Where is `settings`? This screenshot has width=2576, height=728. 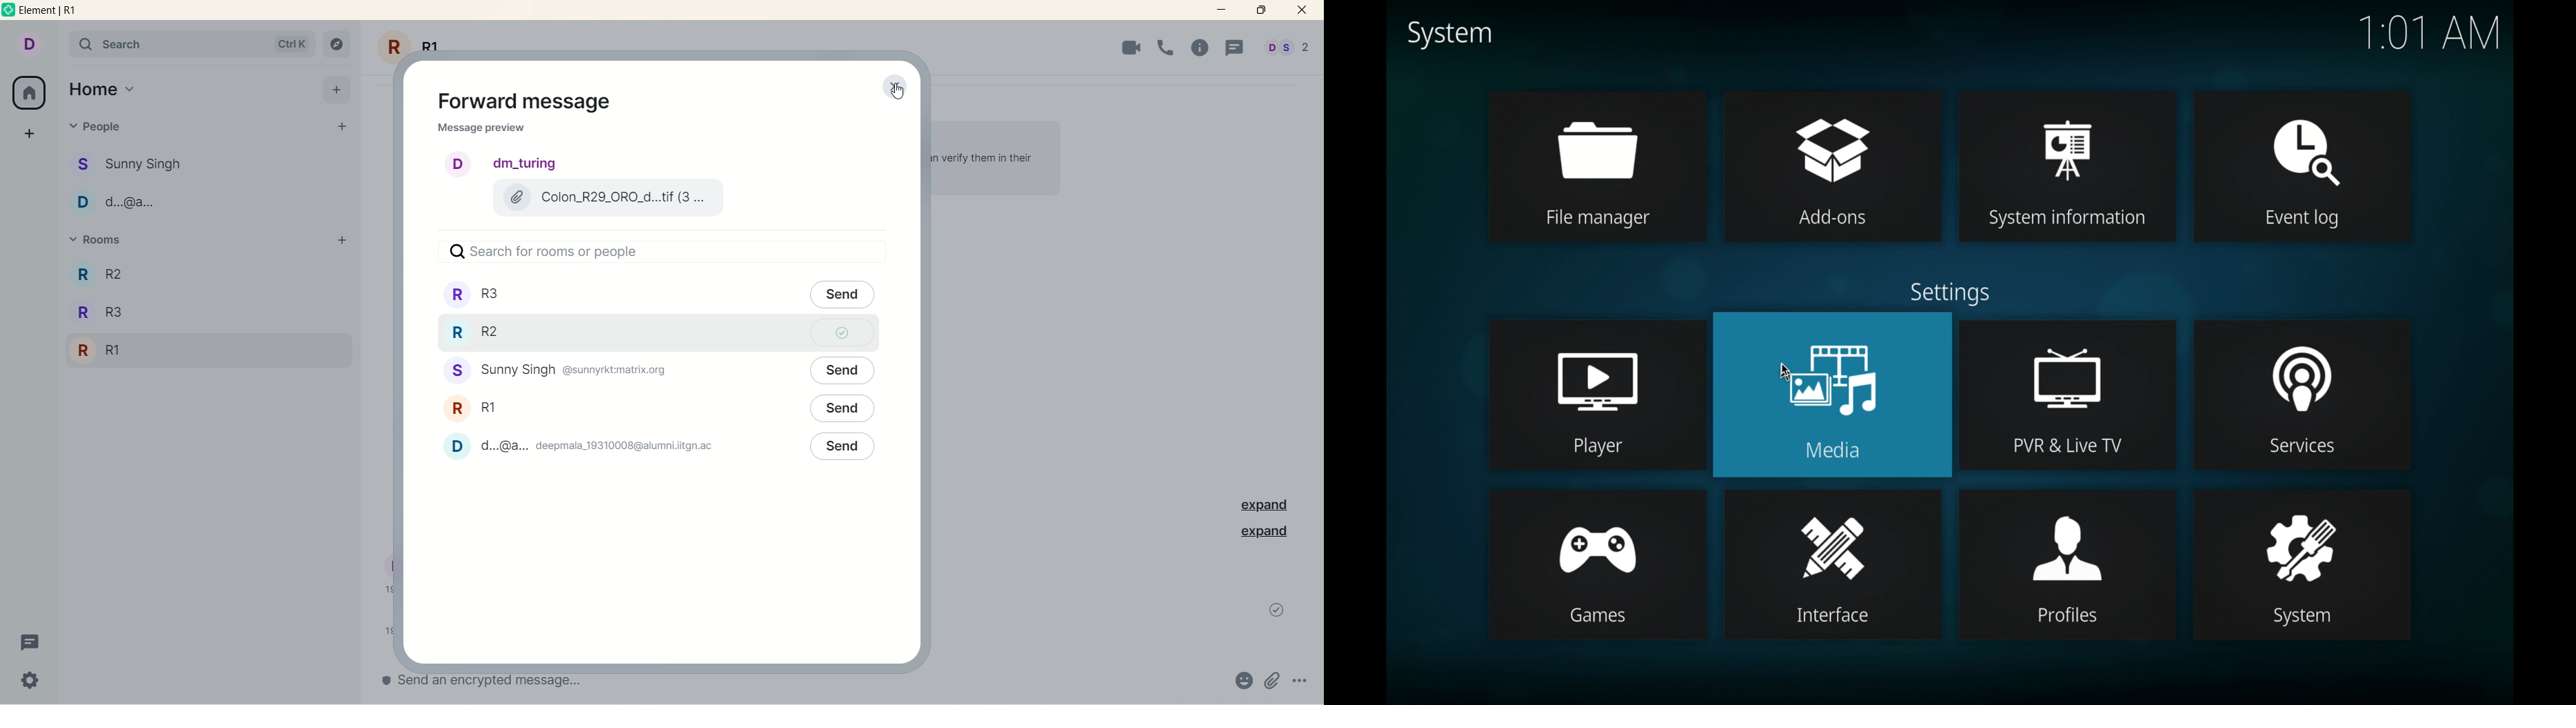 settings is located at coordinates (1950, 294).